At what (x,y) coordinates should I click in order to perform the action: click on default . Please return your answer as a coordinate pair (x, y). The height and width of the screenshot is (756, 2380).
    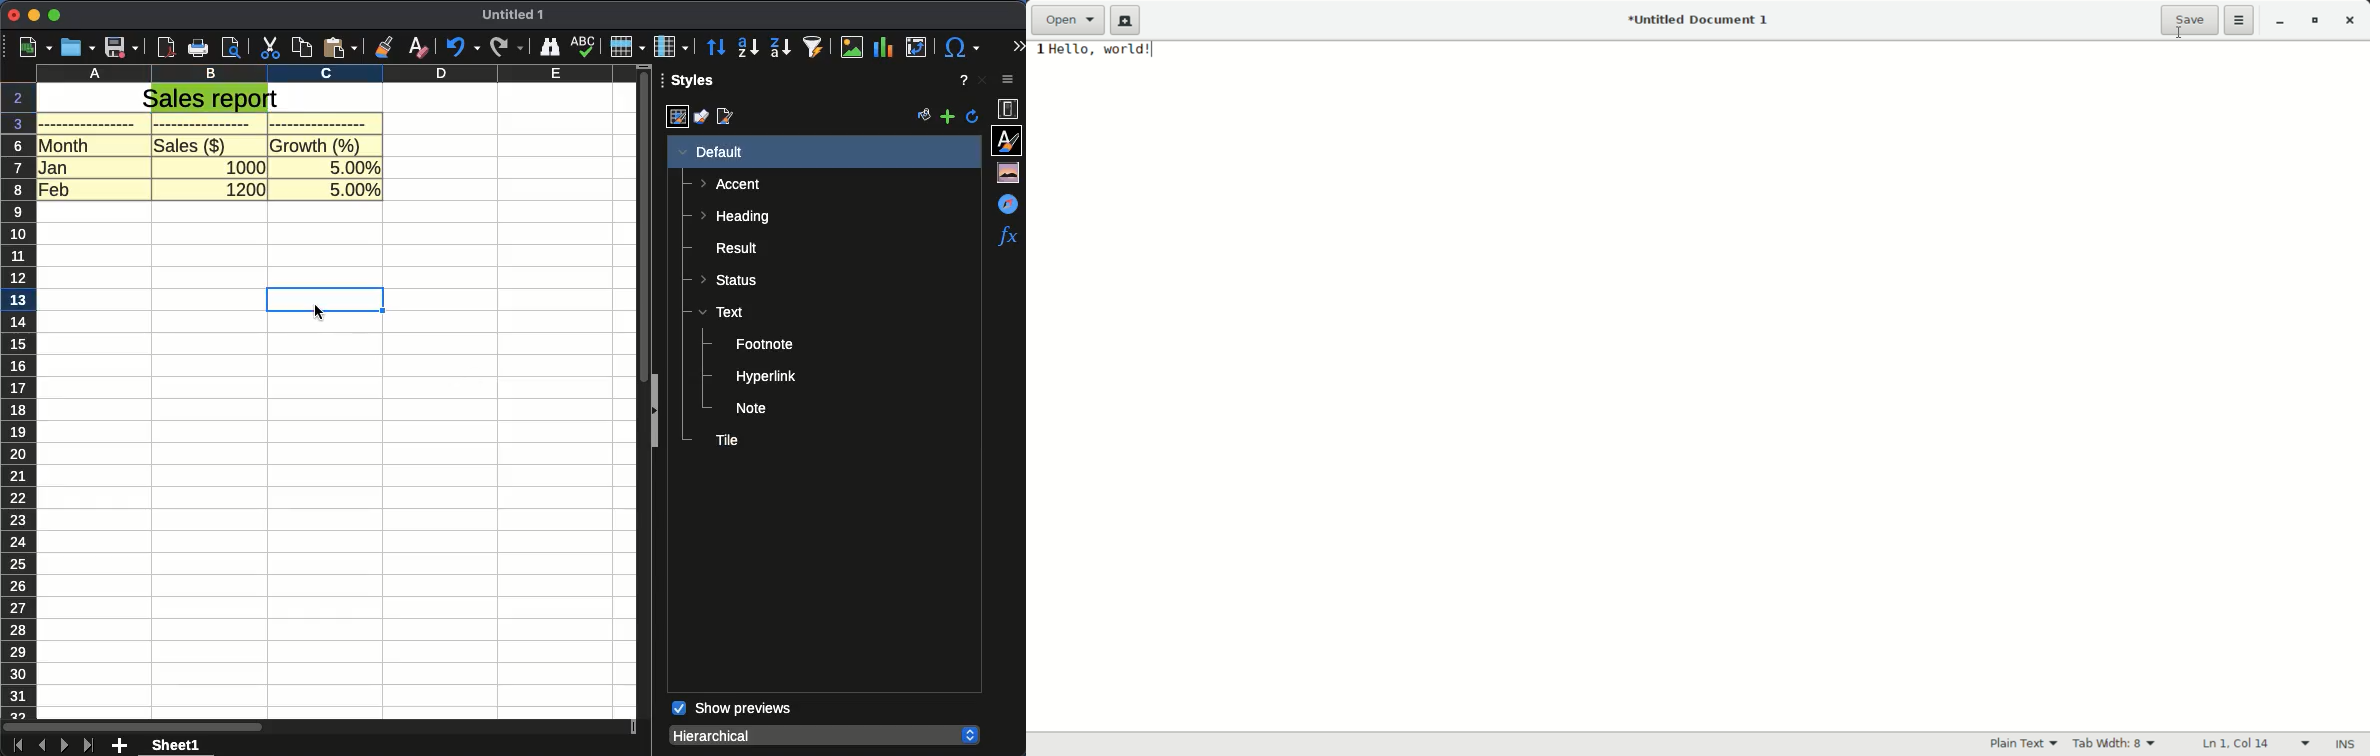
    Looking at the image, I should click on (710, 152).